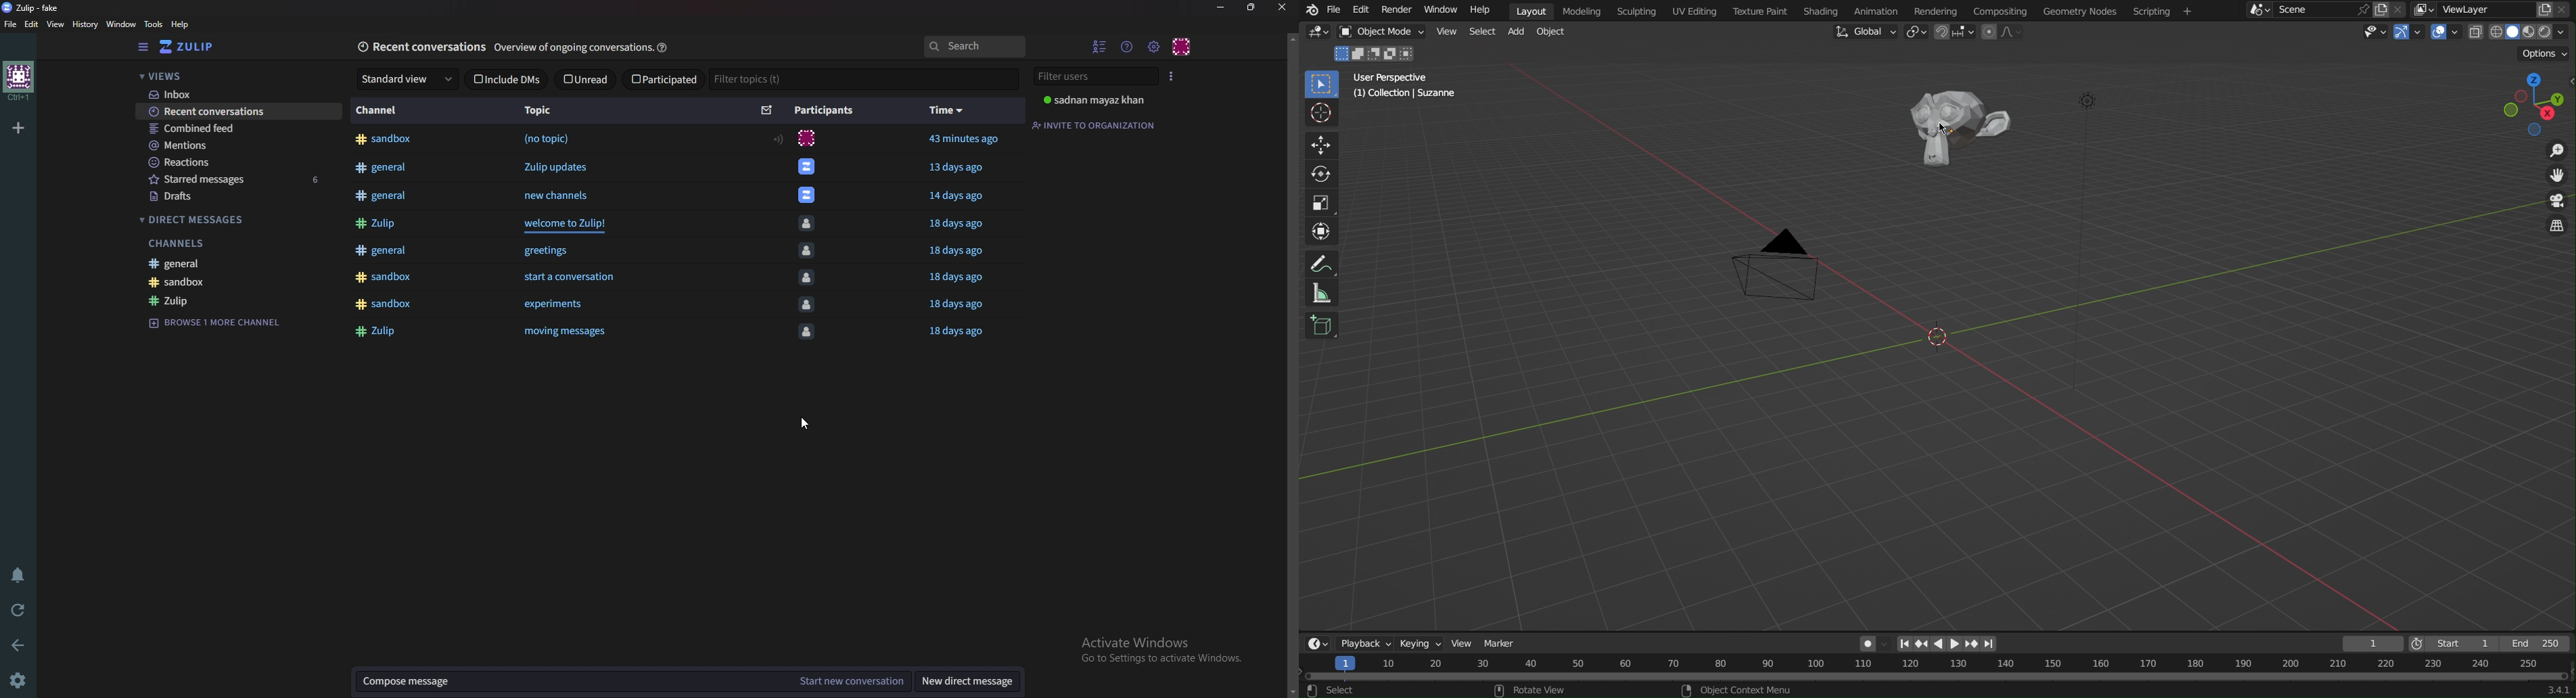  What do you see at coordinates (383, 252) in the screenshot?
I see `#general` at bounding box center [383, 252].